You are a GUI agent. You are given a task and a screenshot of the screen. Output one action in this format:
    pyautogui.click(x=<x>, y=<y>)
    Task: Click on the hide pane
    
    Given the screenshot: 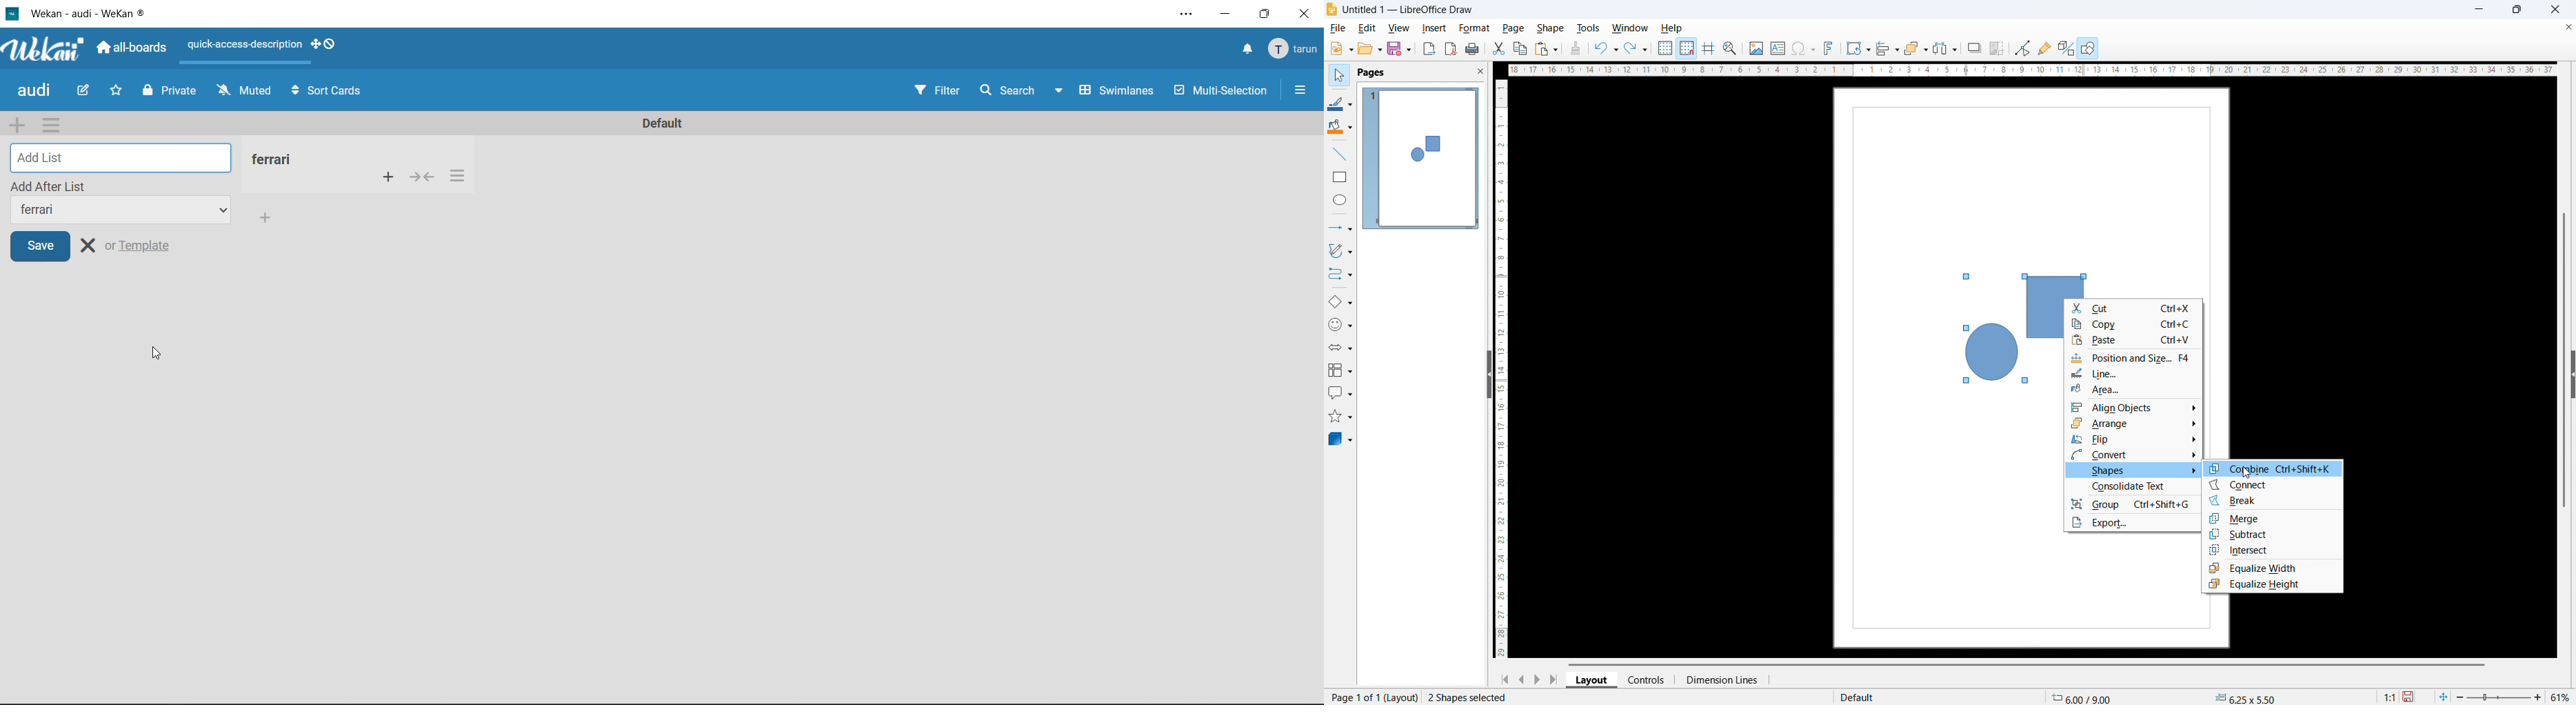 What is the action you would take?
    pyautogui.click(x=1490, y=374)
    